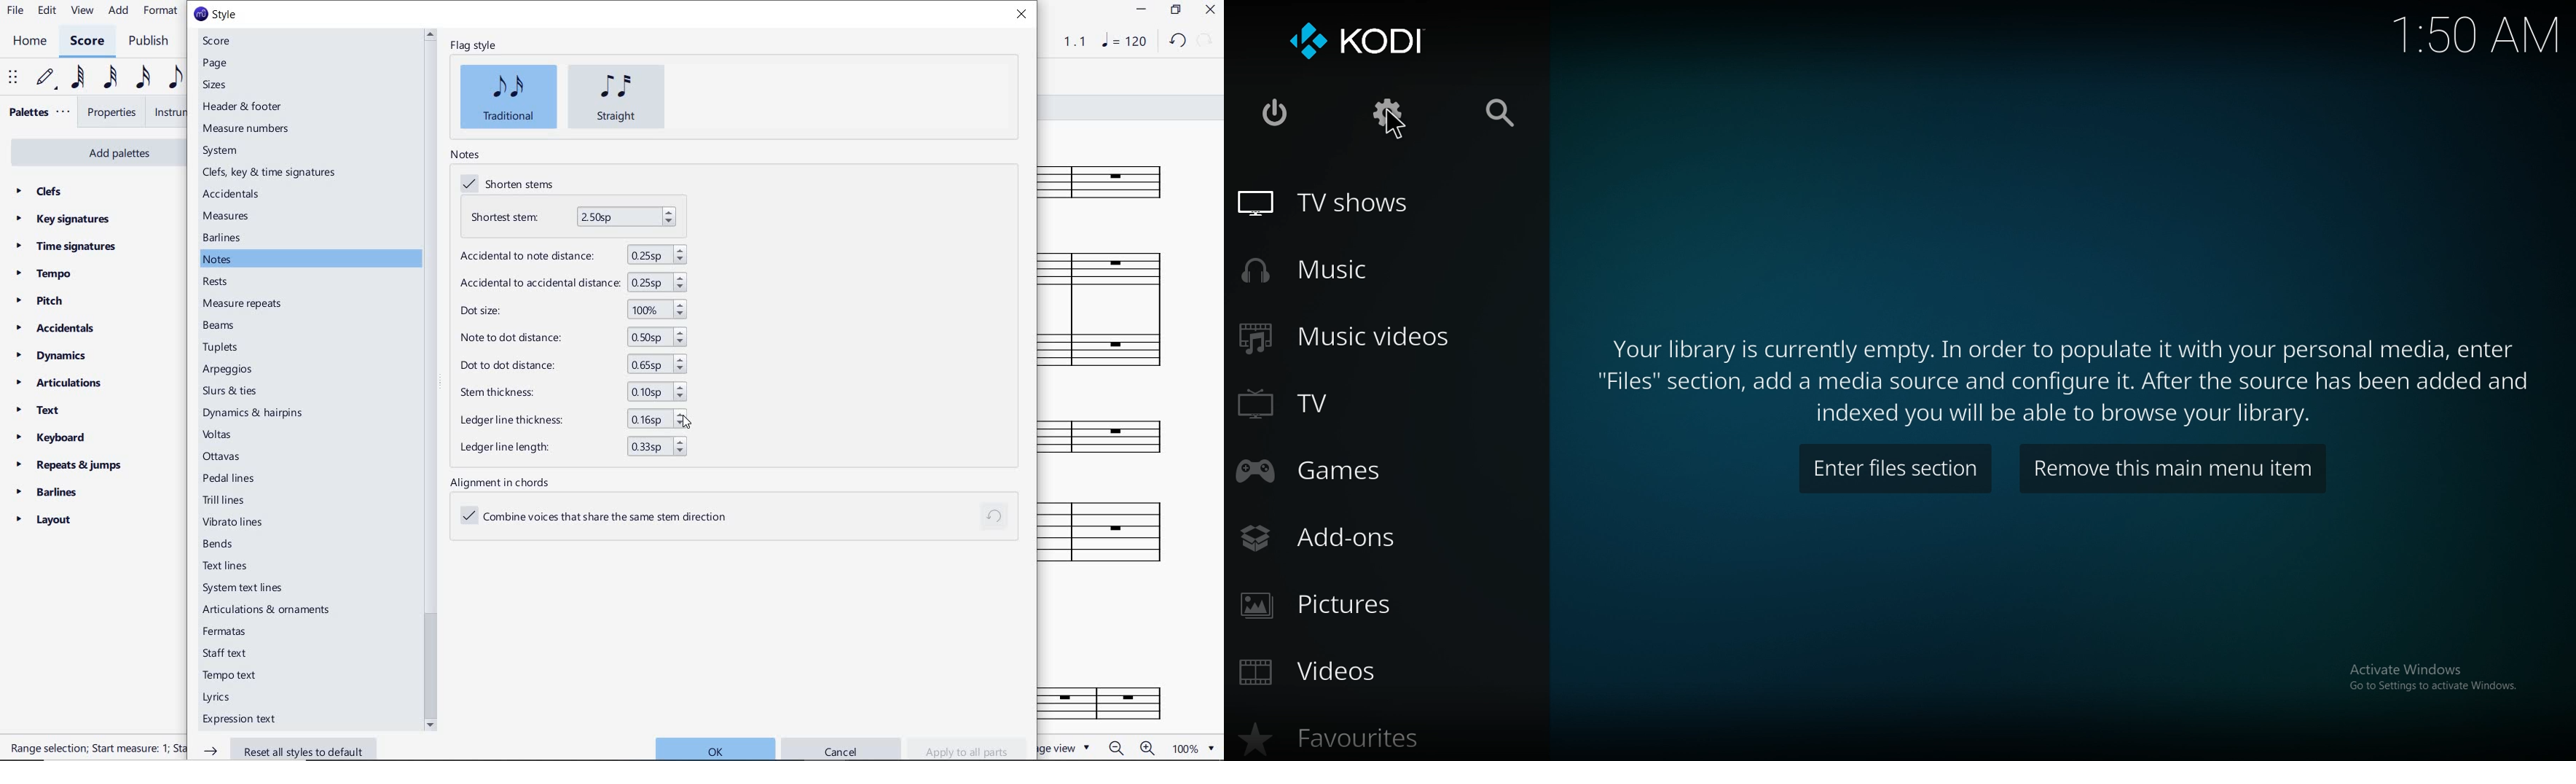  Describe the element at coordinates (233, 477) in the screenshot. I see `pedal lines` at that location.